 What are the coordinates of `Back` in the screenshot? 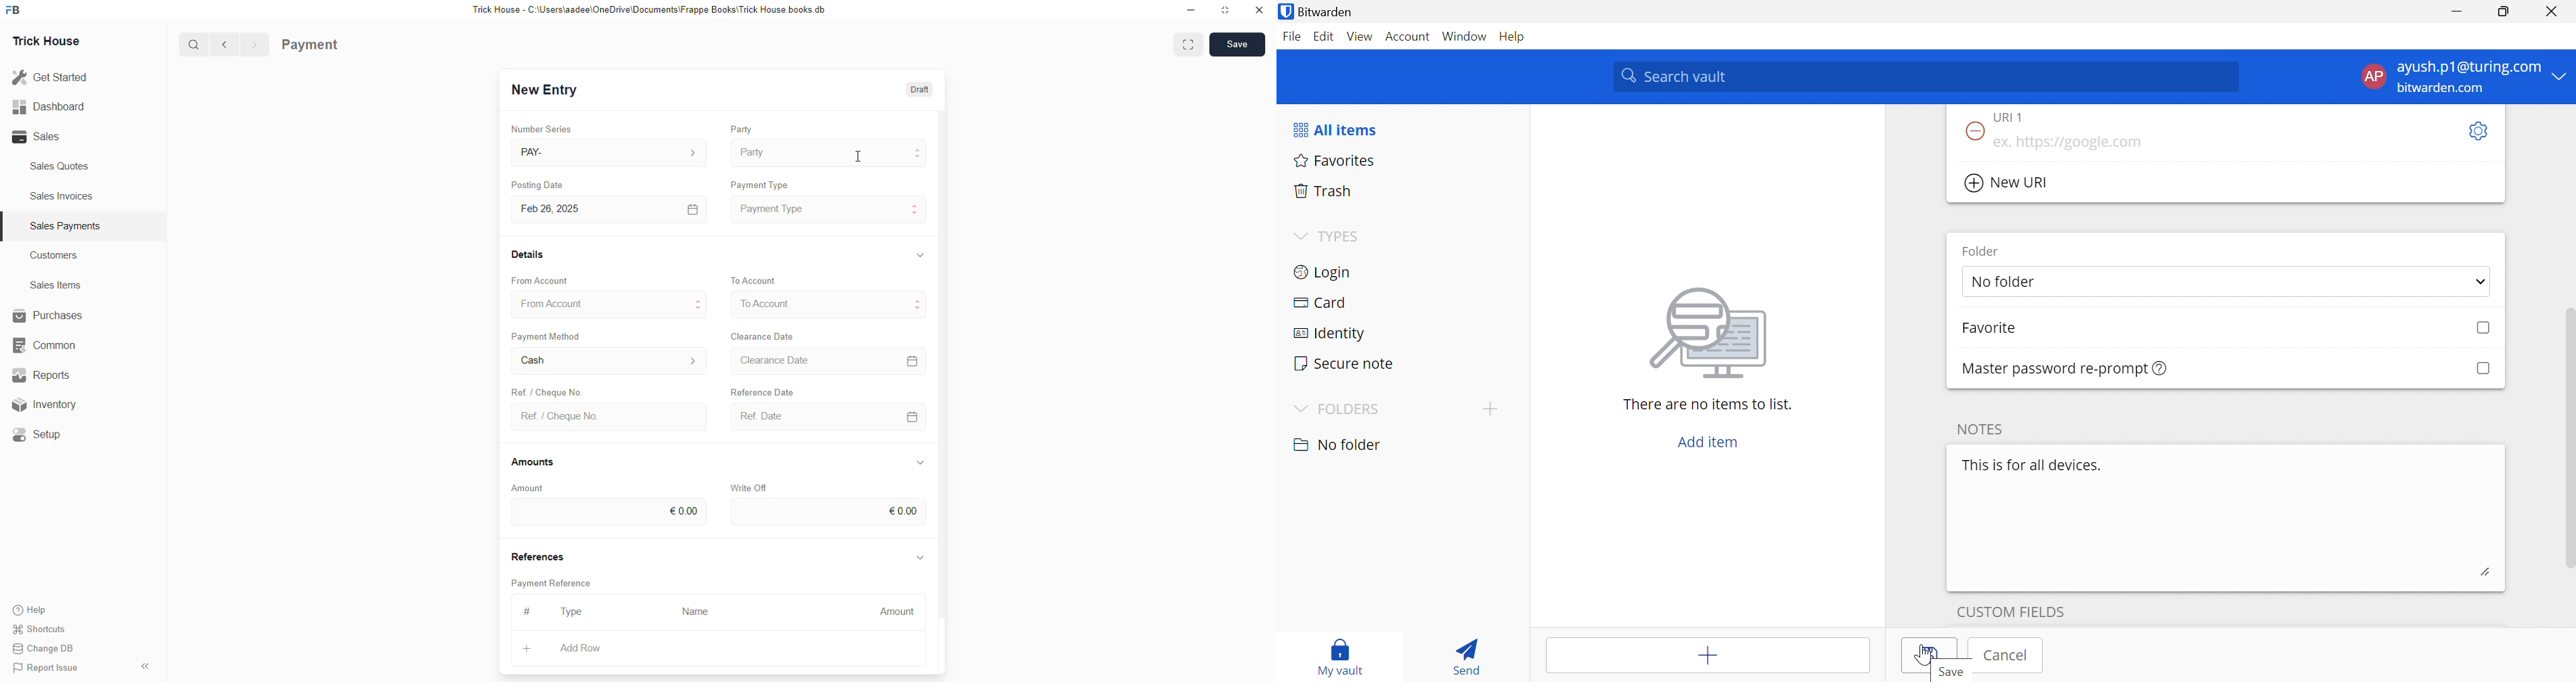 It's located at (225, 45).